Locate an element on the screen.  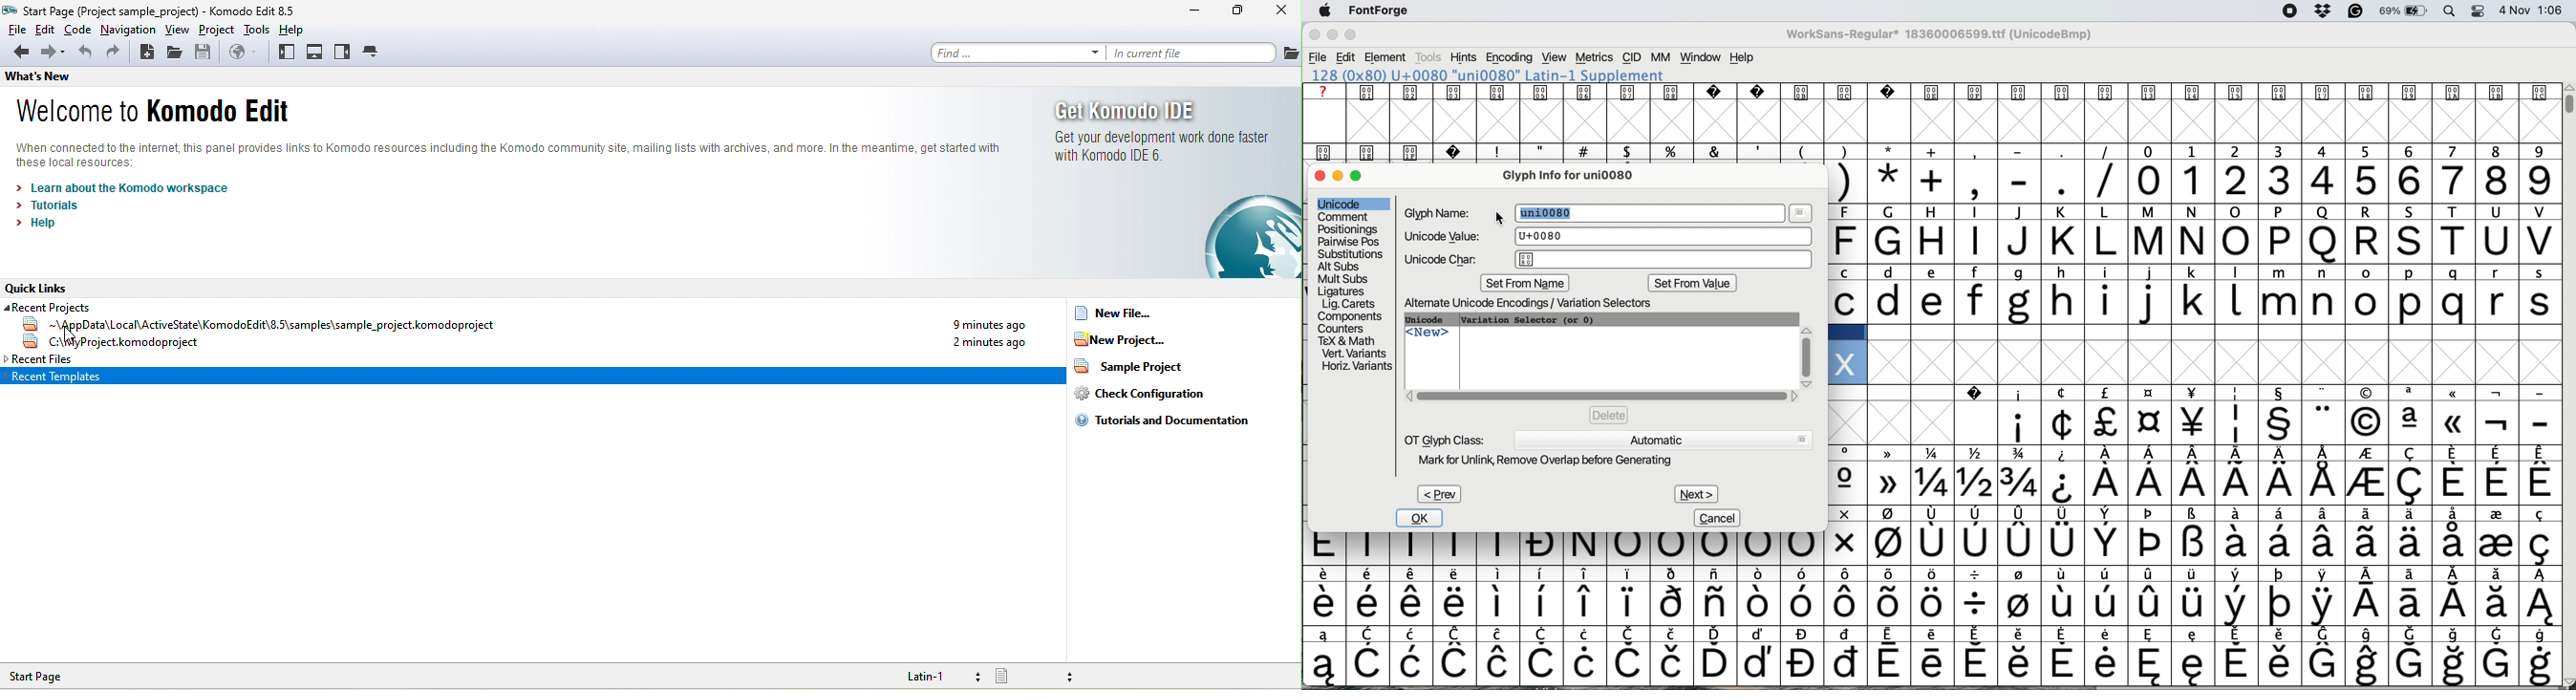
maximise is located at coordinates (1362, 180).